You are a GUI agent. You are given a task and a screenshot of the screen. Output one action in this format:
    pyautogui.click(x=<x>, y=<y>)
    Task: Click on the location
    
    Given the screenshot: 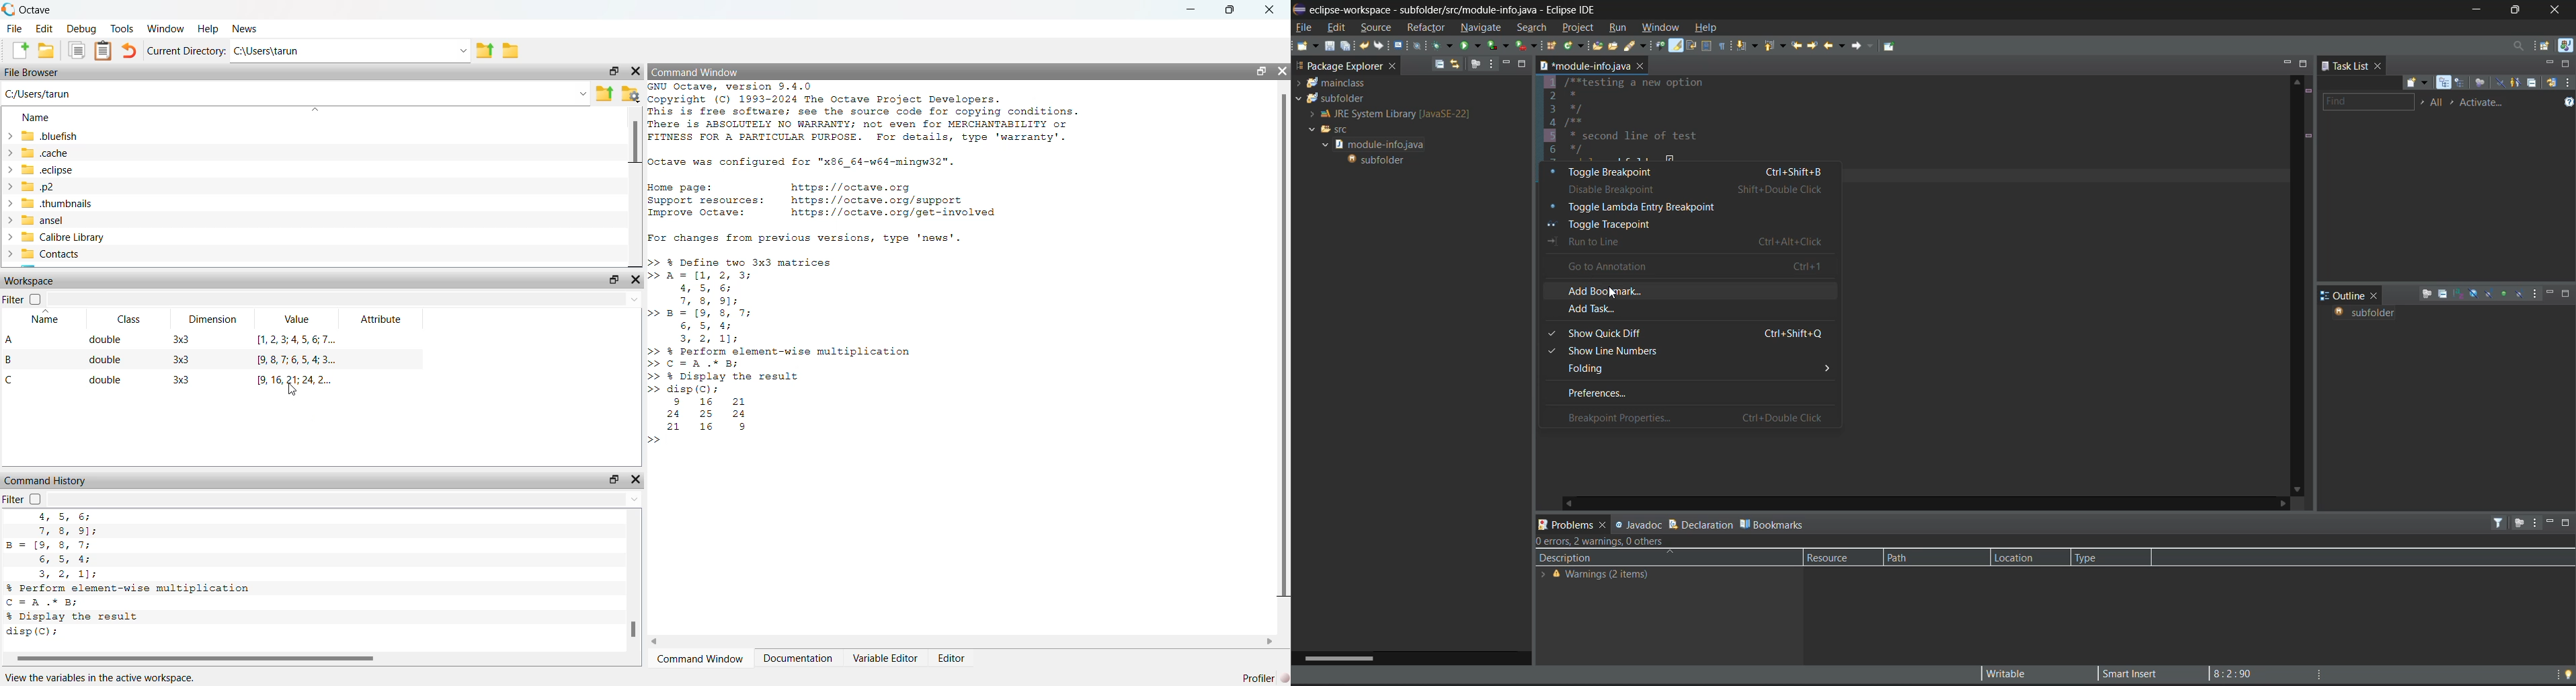 What is the action you would take?
    pyautogui.click(x=2020, y=557)
    